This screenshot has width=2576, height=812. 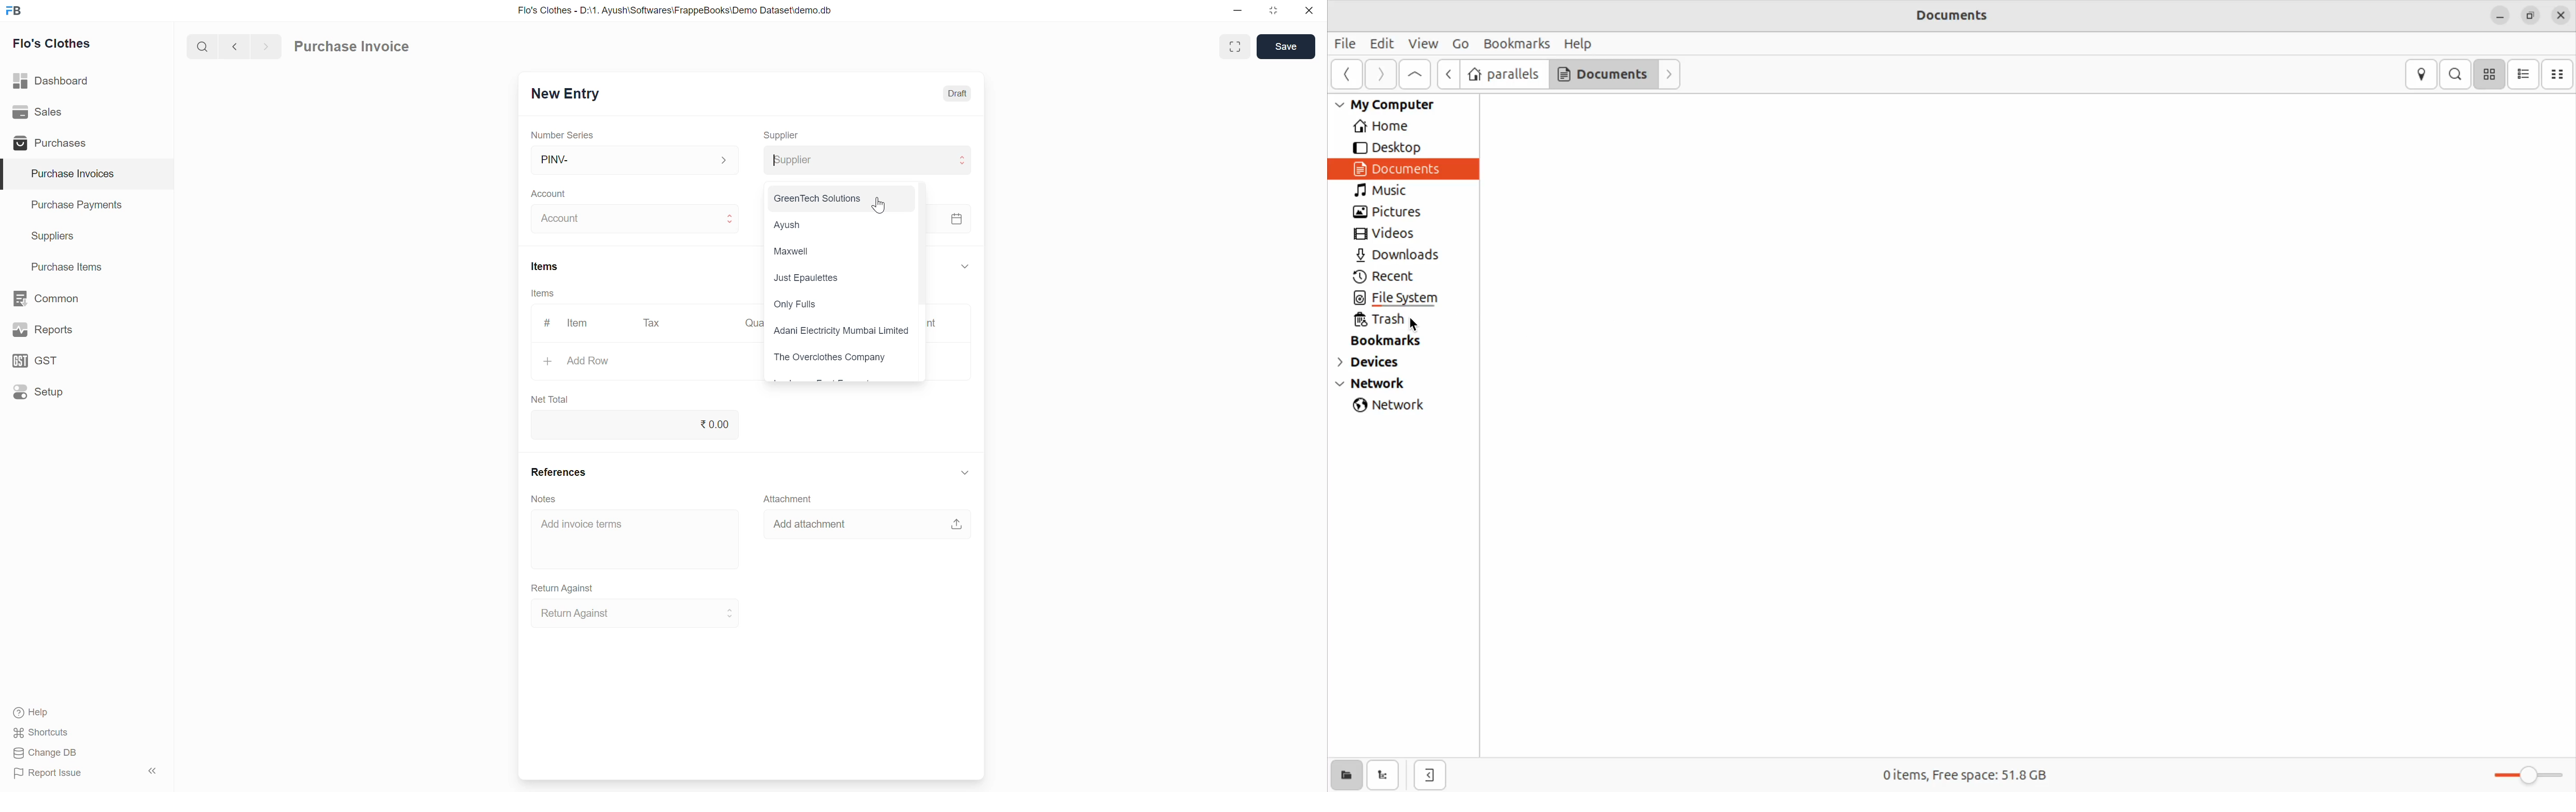 I want to click on Supplier, so click(x=868, y=160).